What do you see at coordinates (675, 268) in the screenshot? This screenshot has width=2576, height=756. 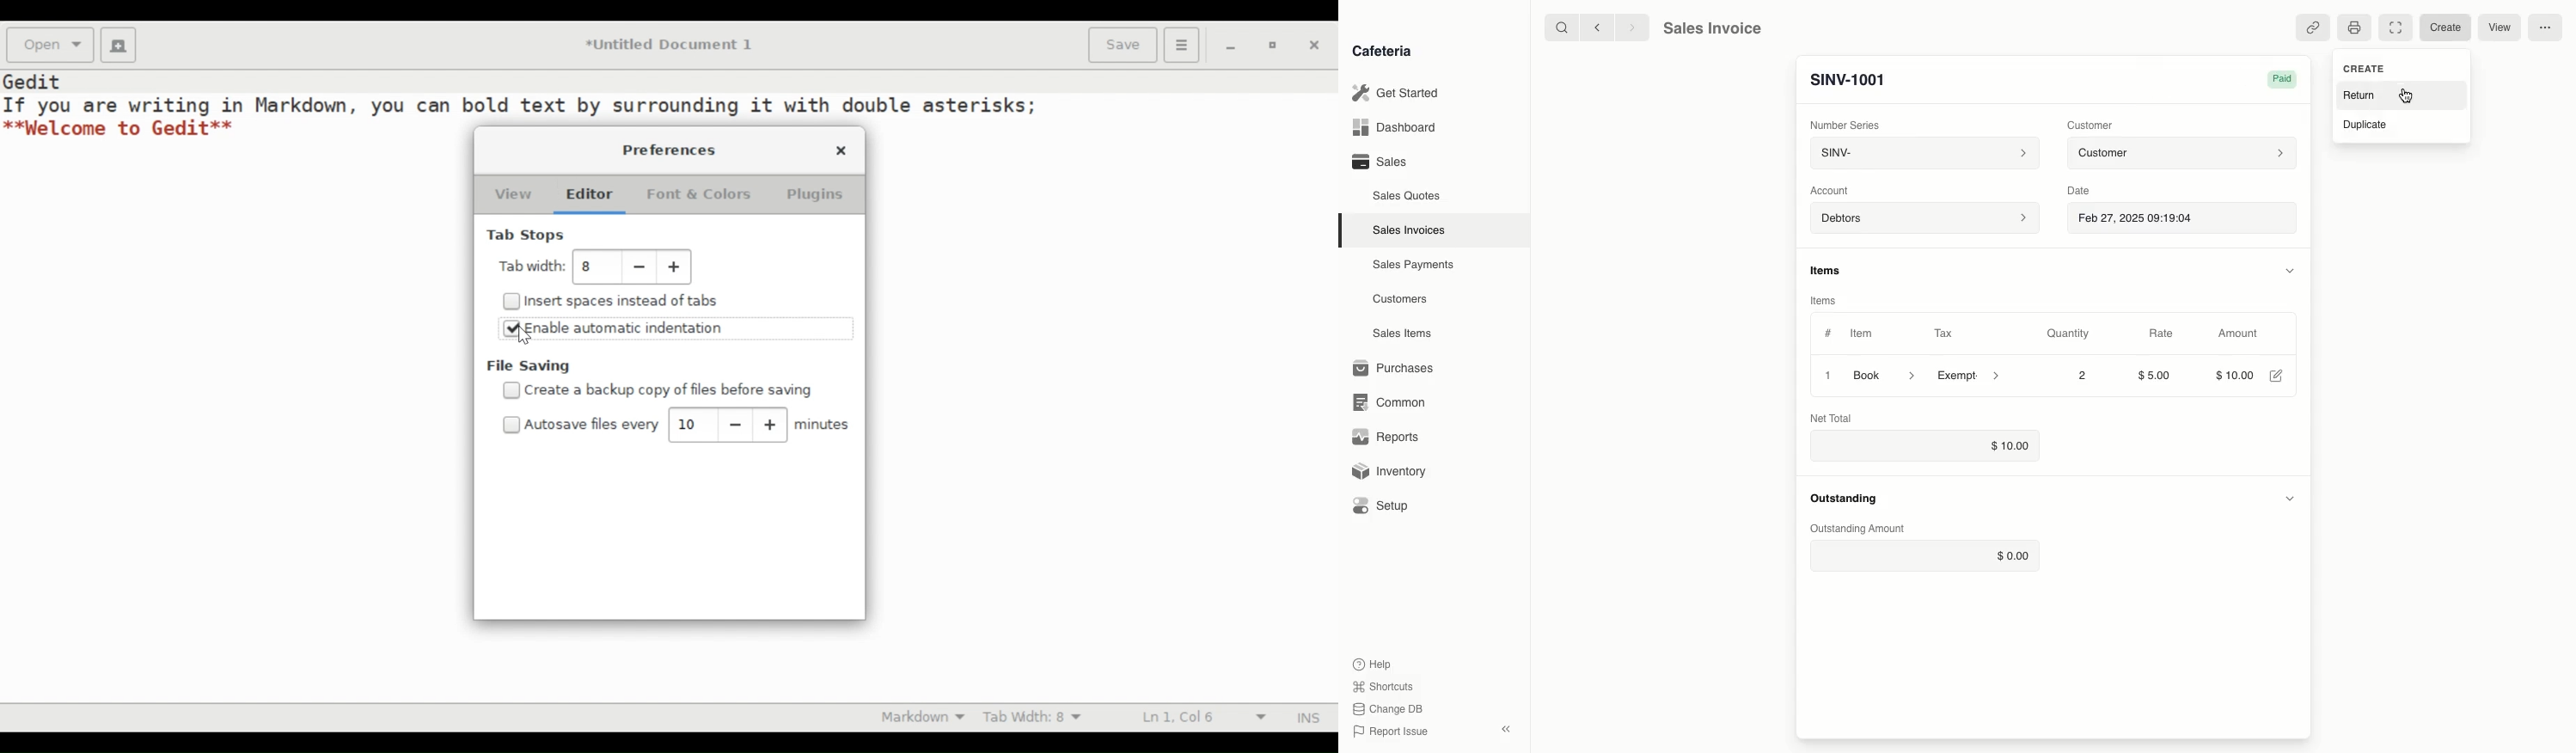 I see `Increase tab width value` at bounding box center [675, 268].